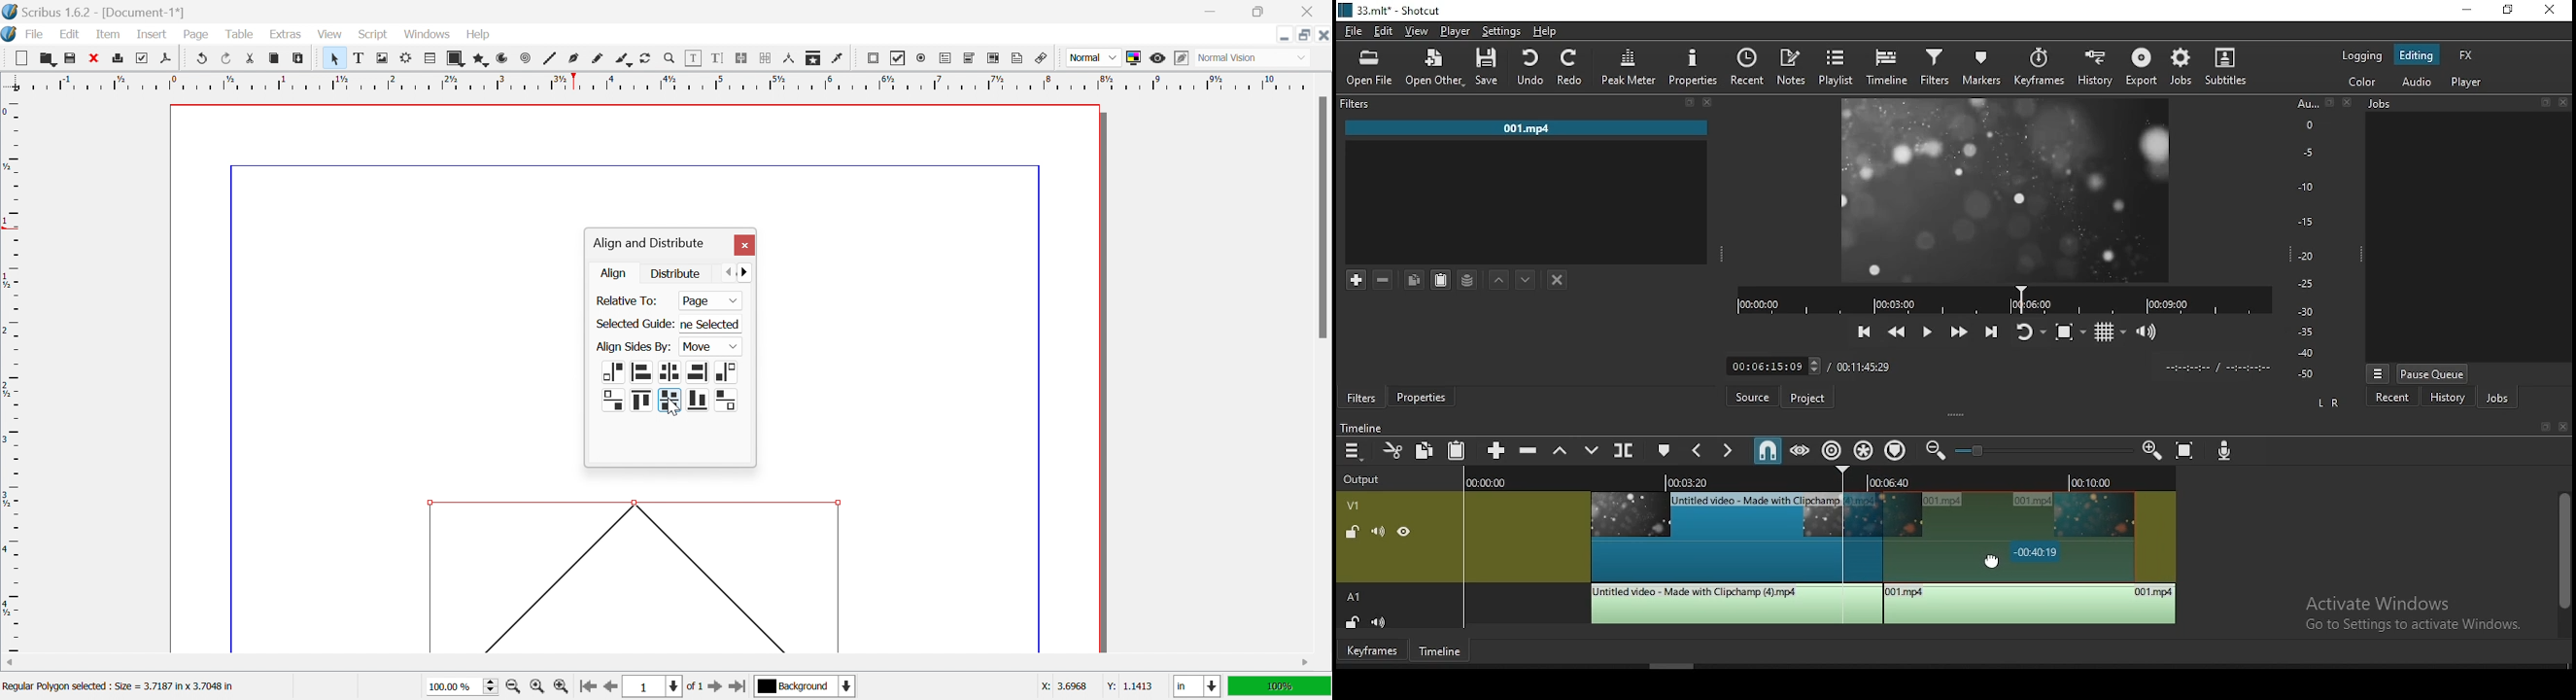 Image resolution: width=2576 pixels, height=700 pixels. I want to click on snap, so click(1769, 449).